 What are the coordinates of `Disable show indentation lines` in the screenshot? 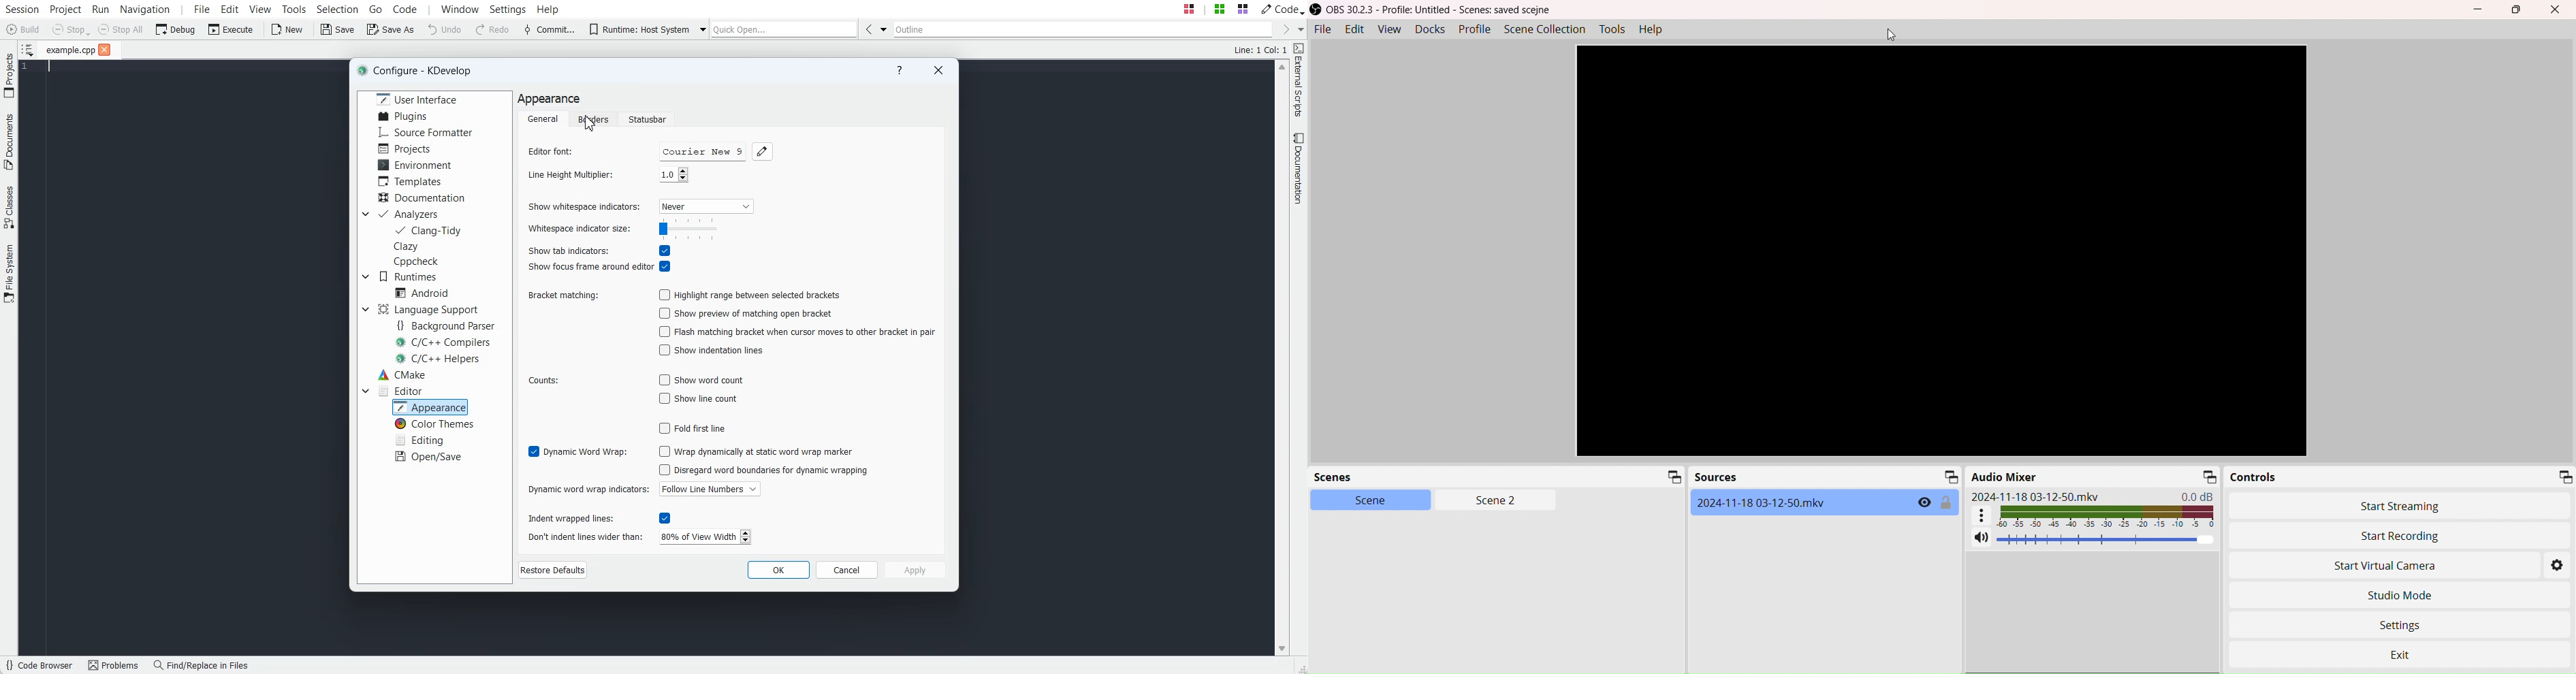 It's located at (714, 350).